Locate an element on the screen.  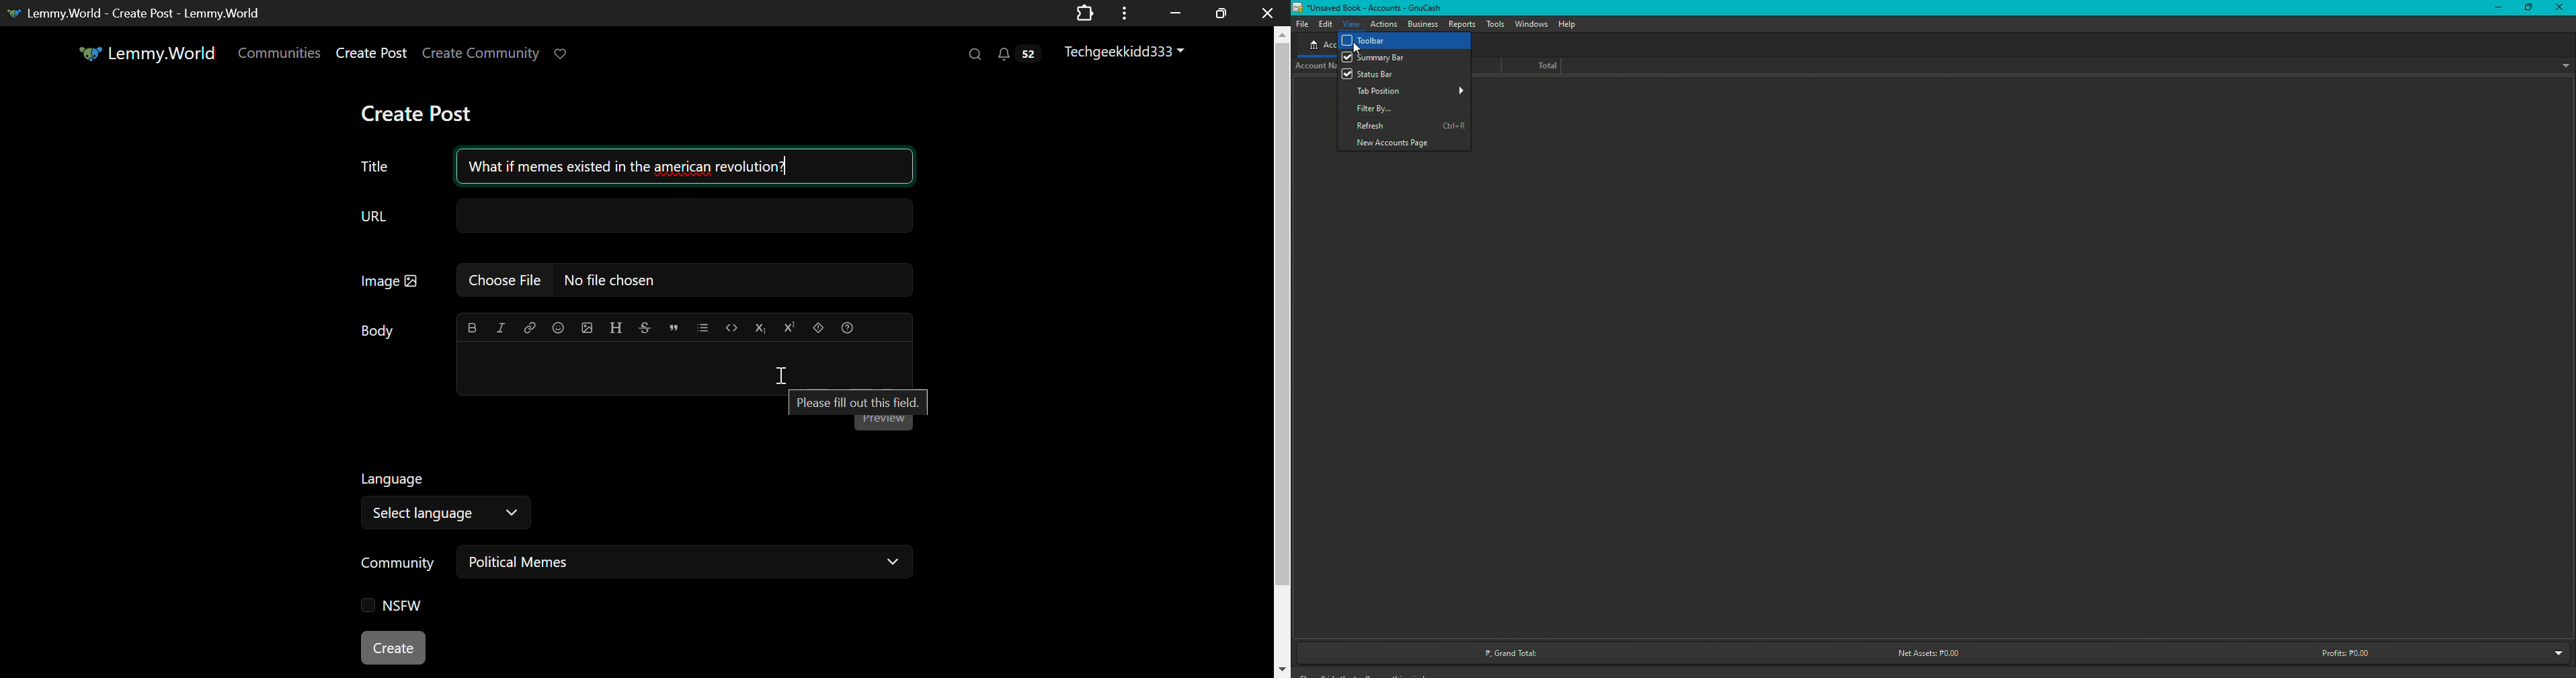
View is located at coordinates (1353, 24).